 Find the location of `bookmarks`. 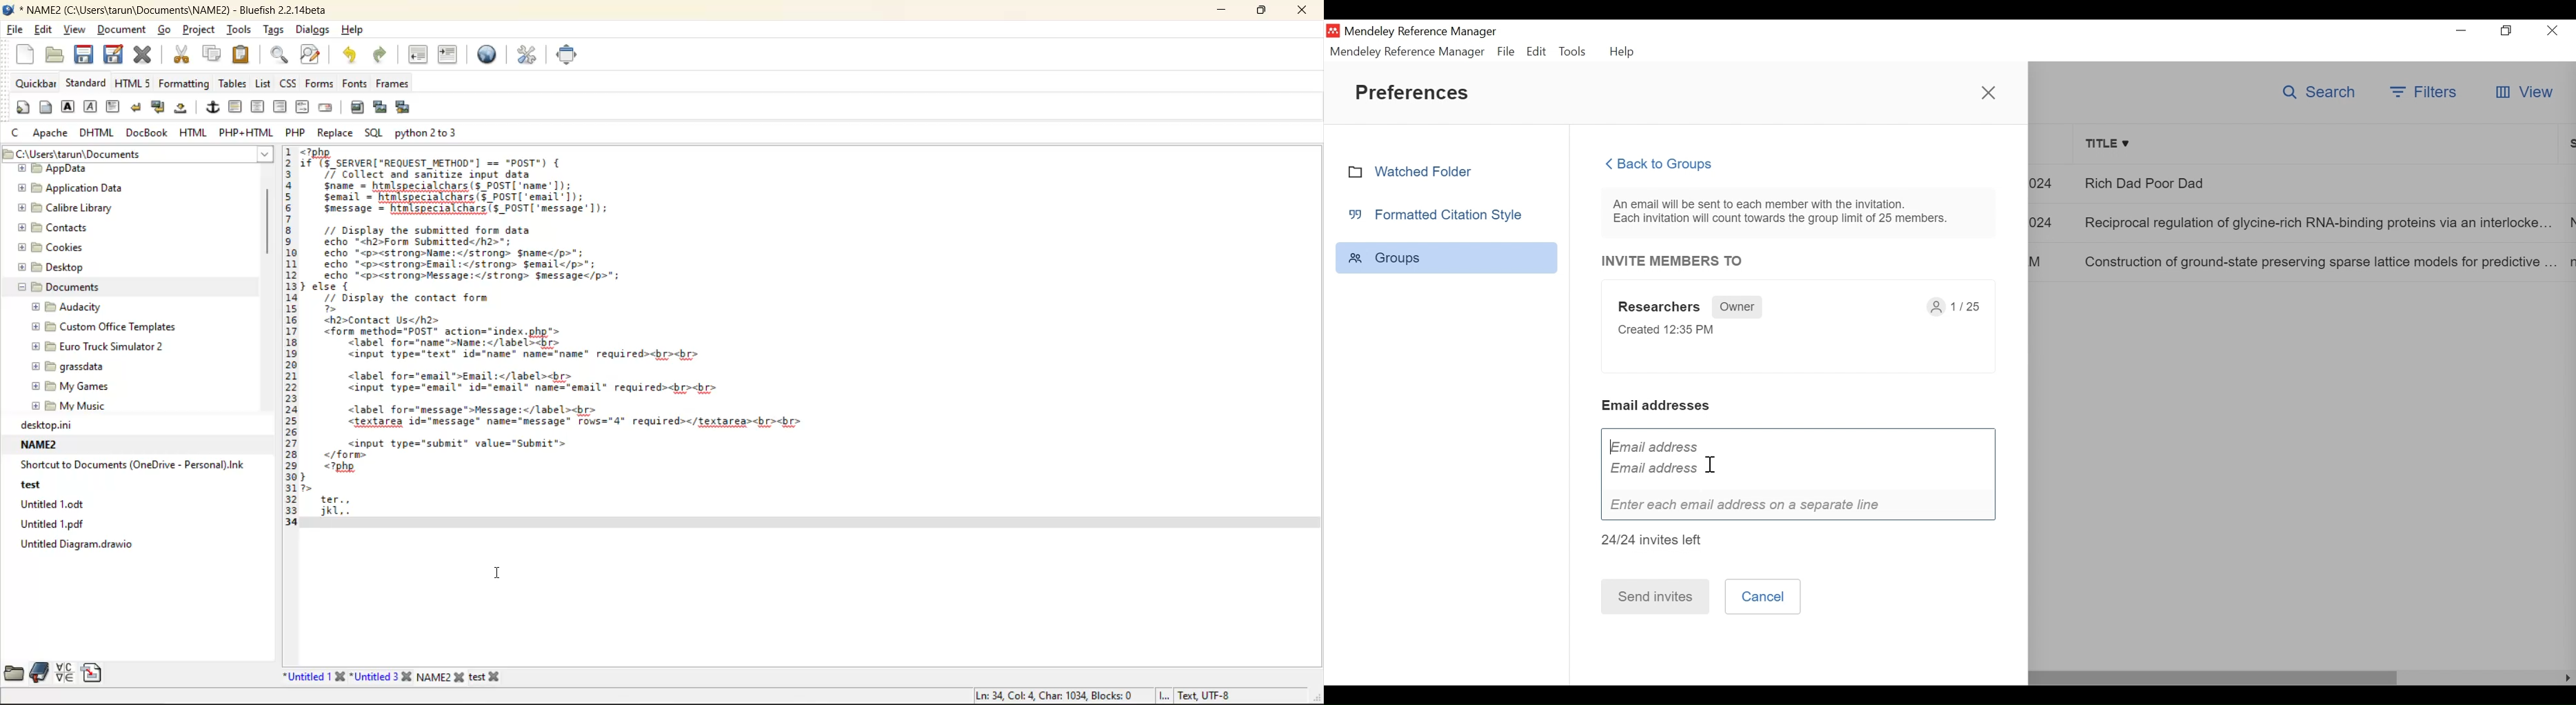

bookmarks is located at coordinates (37, 671).